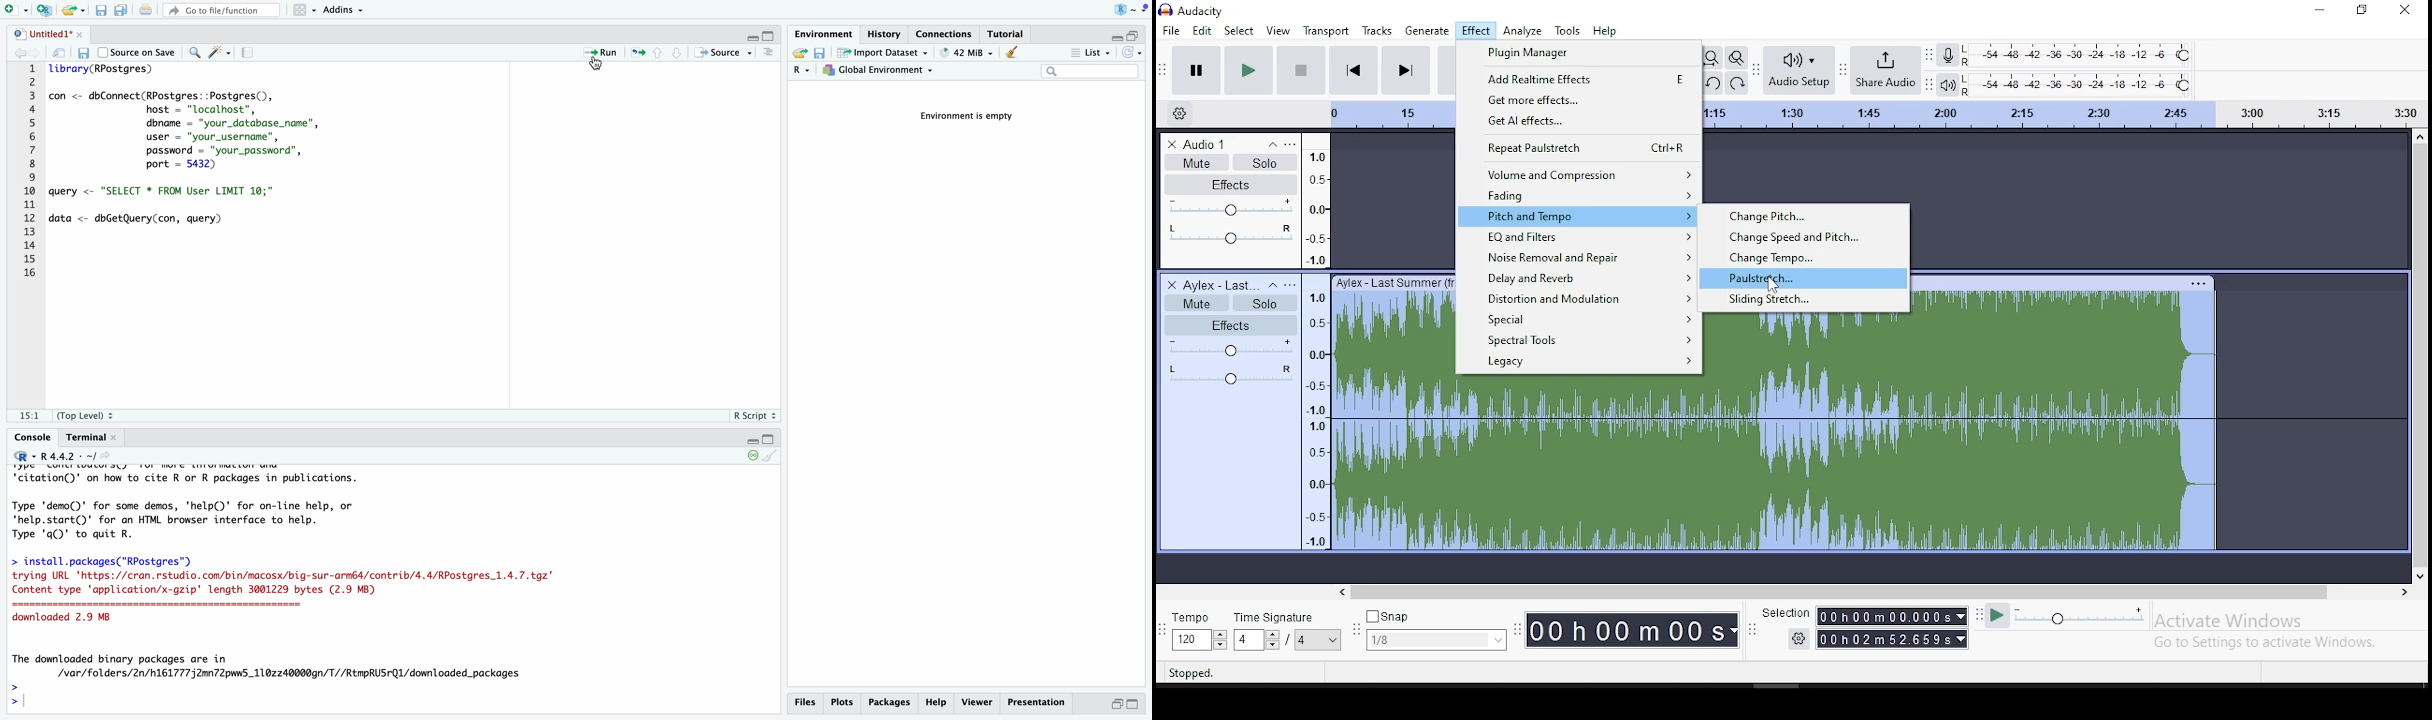 This screenshot has height=728, width=2436. What do you see at coordinates (1877, 592) in the screenshot?
I see `scroll bar` at bounding box center [1877, 592].